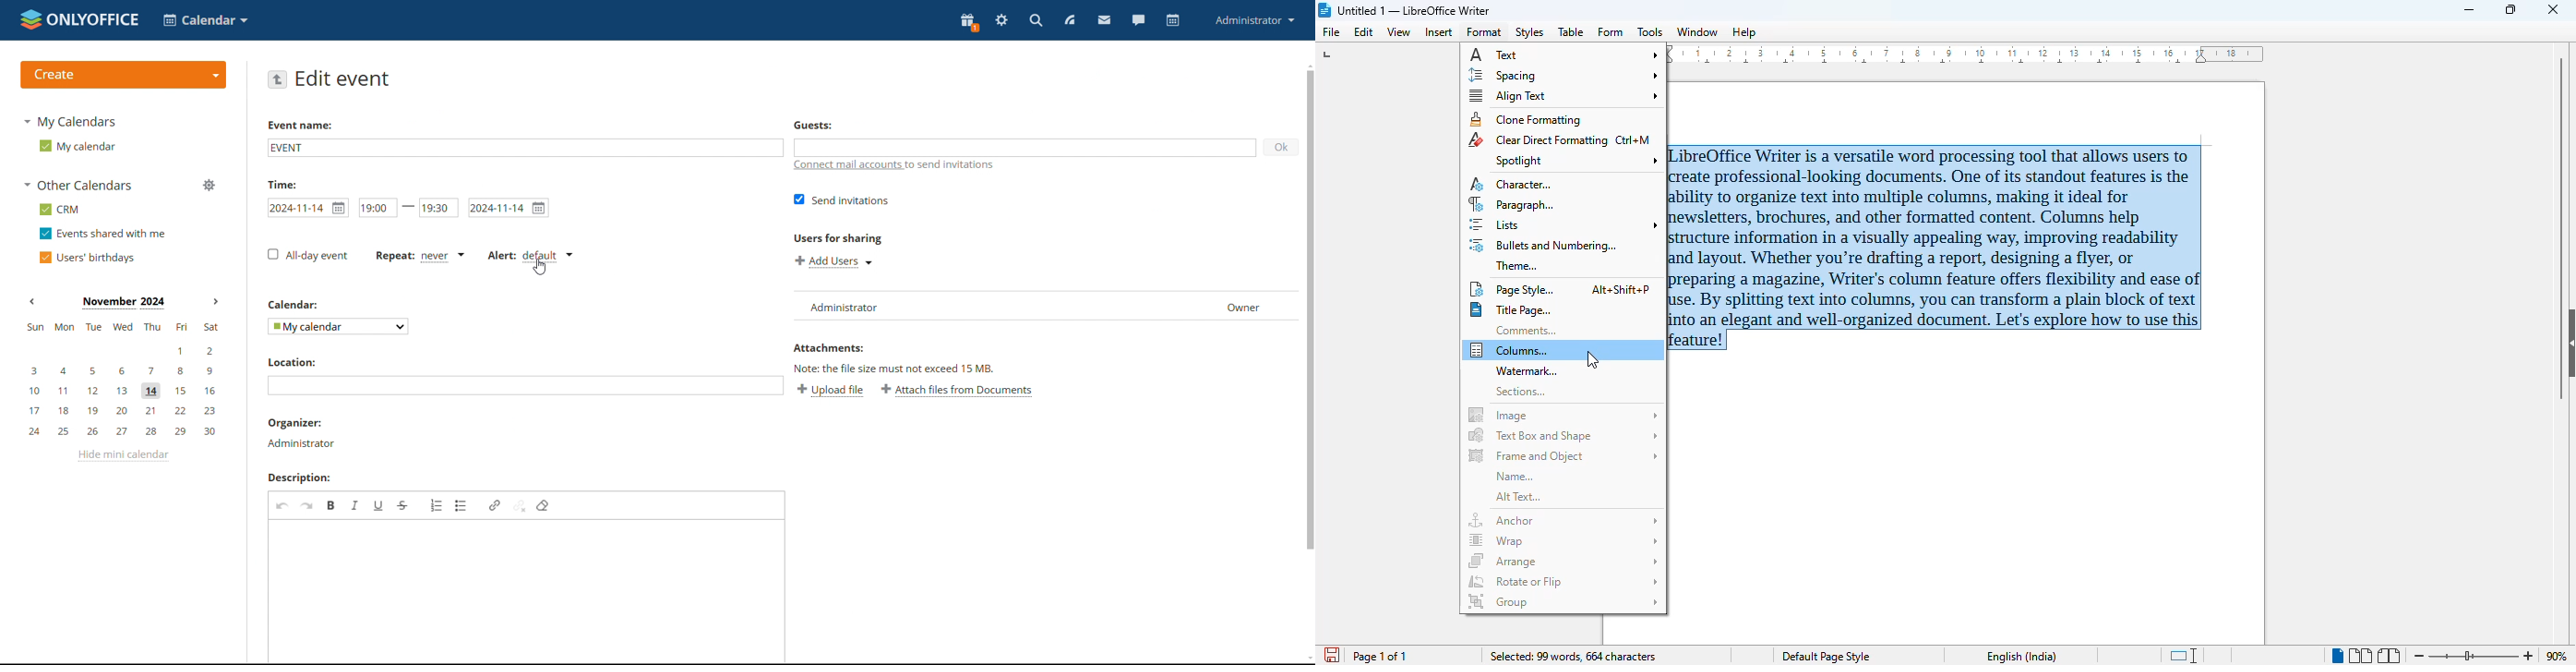  Describe the element at coordinates (296, 423) in the screenshot. I see `organizer:` at that location.